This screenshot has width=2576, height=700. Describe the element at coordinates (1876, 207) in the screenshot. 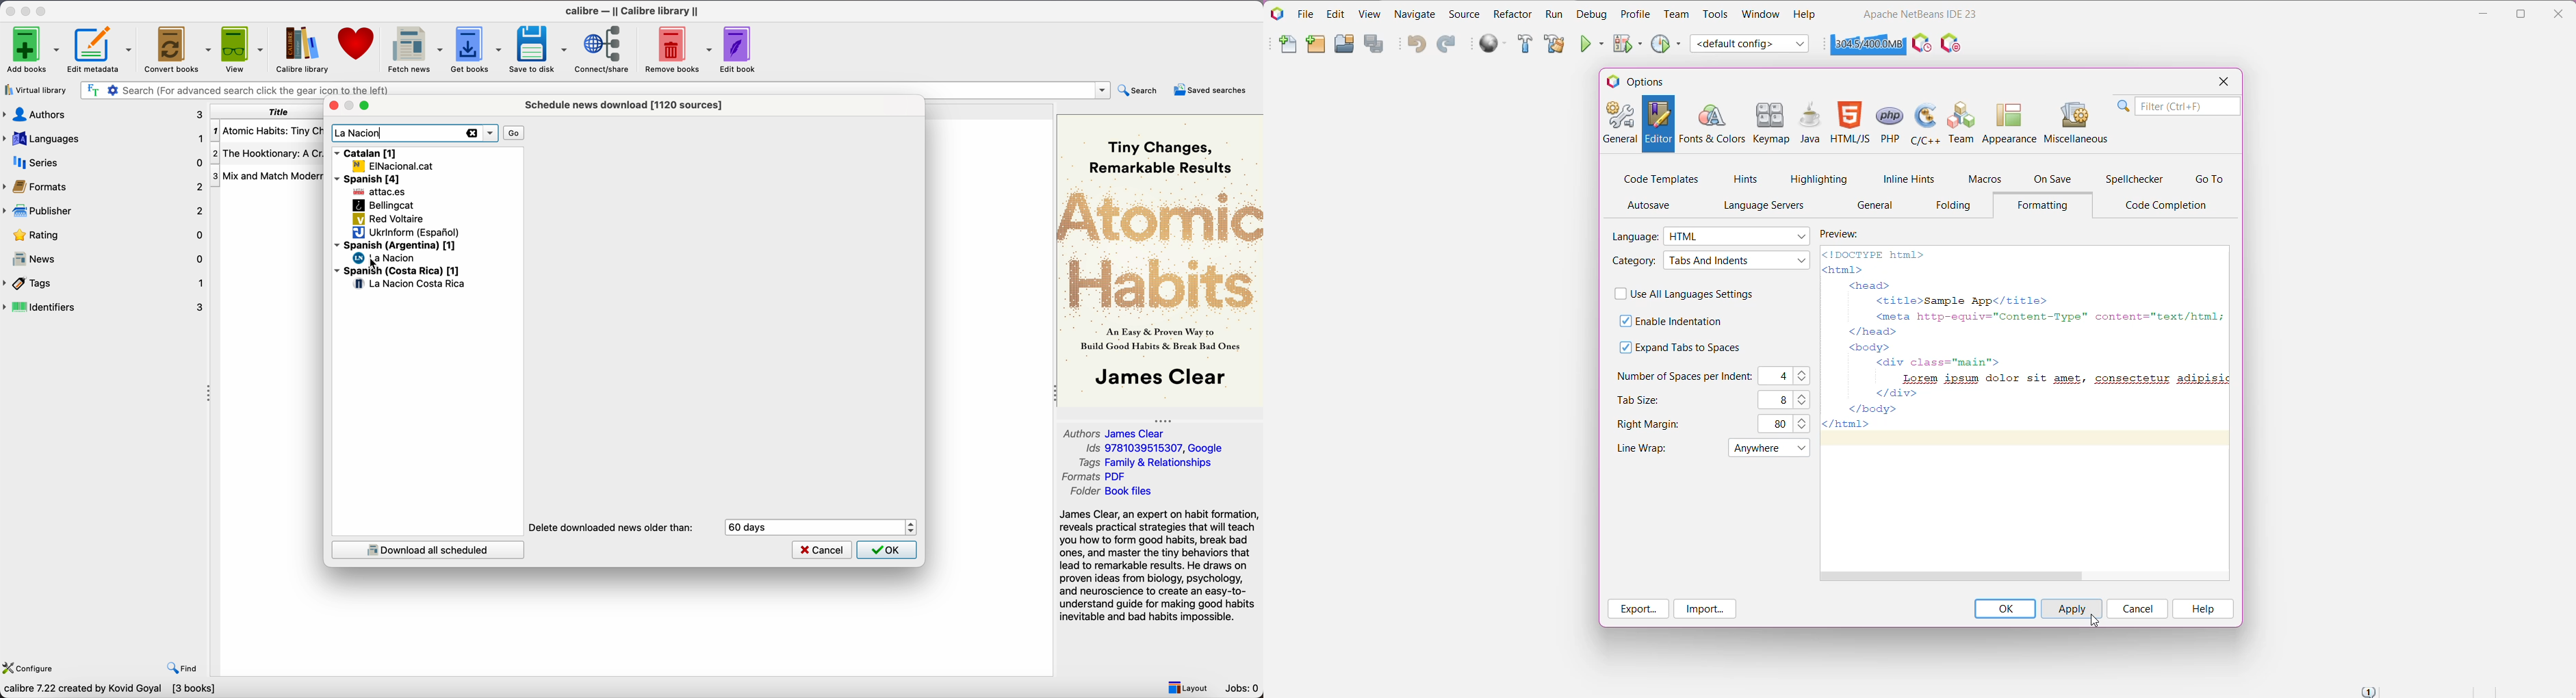

I see `General` at that location.